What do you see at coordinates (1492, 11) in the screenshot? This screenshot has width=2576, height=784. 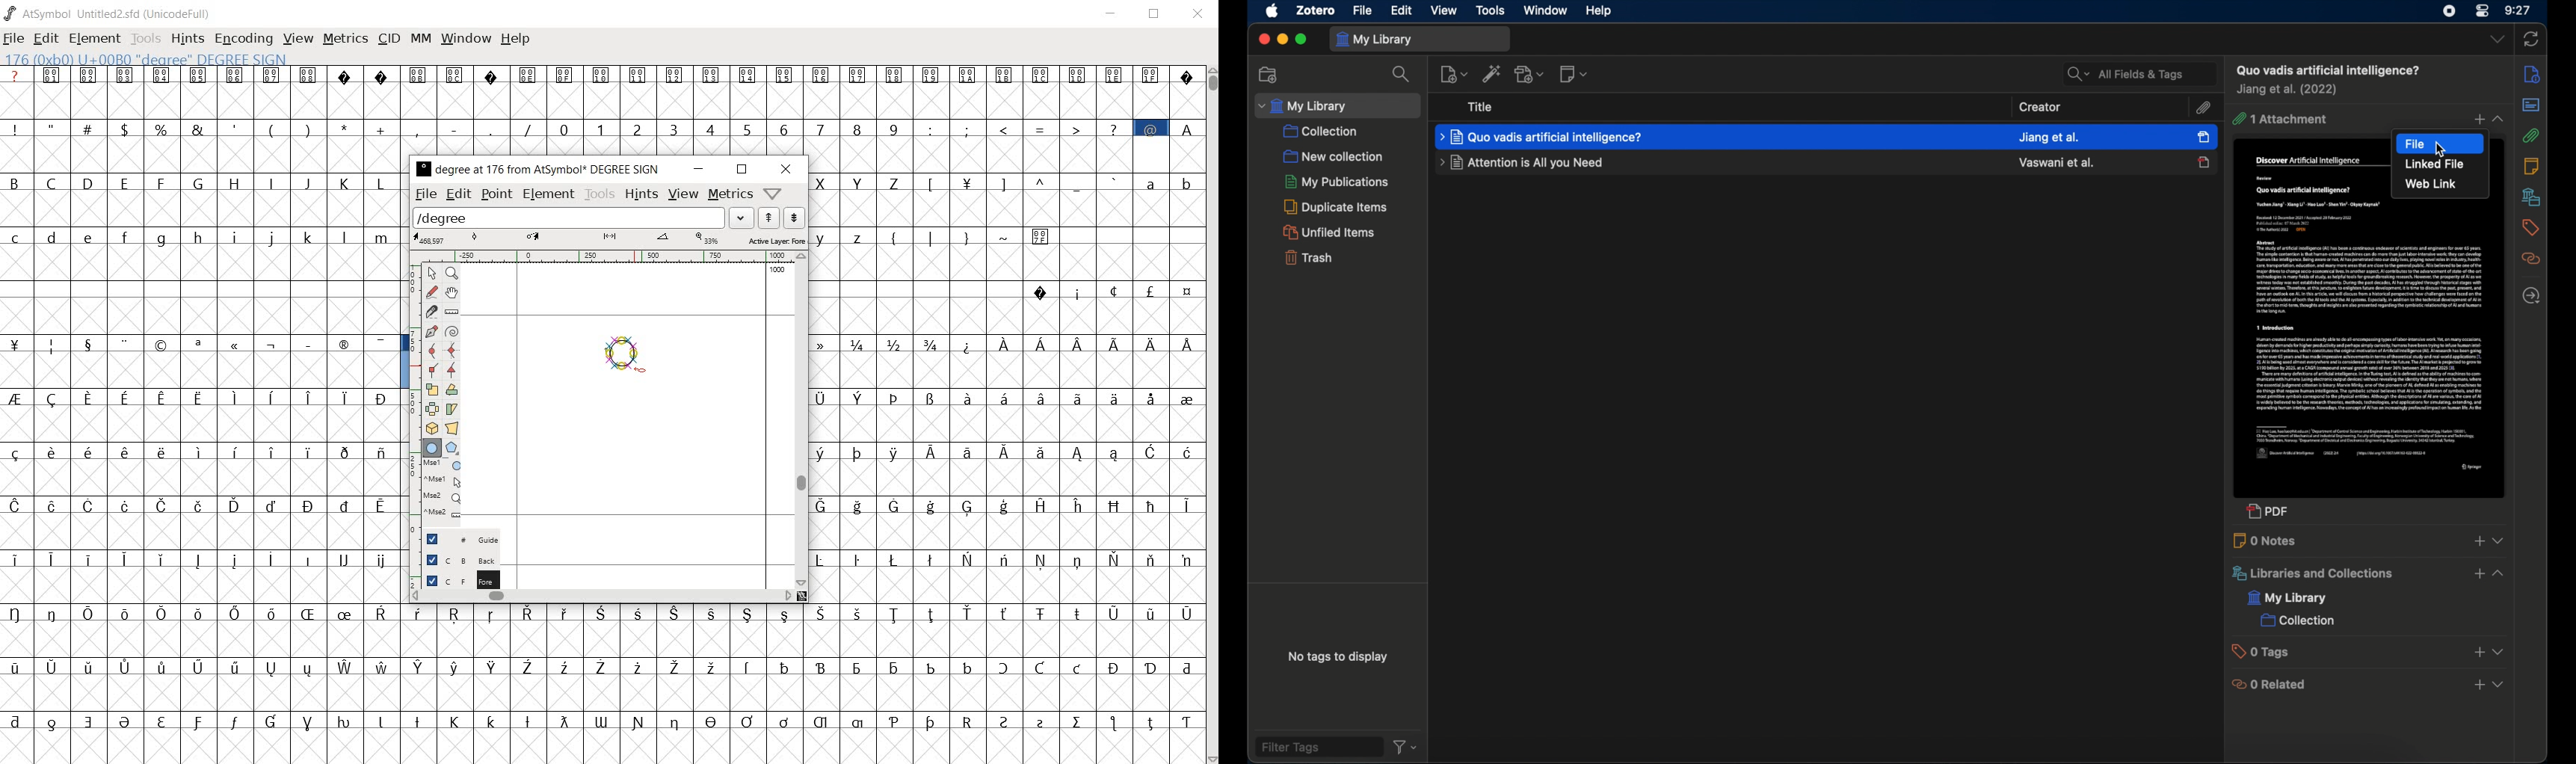 I see `tools` at bounding box center [1492, 11].